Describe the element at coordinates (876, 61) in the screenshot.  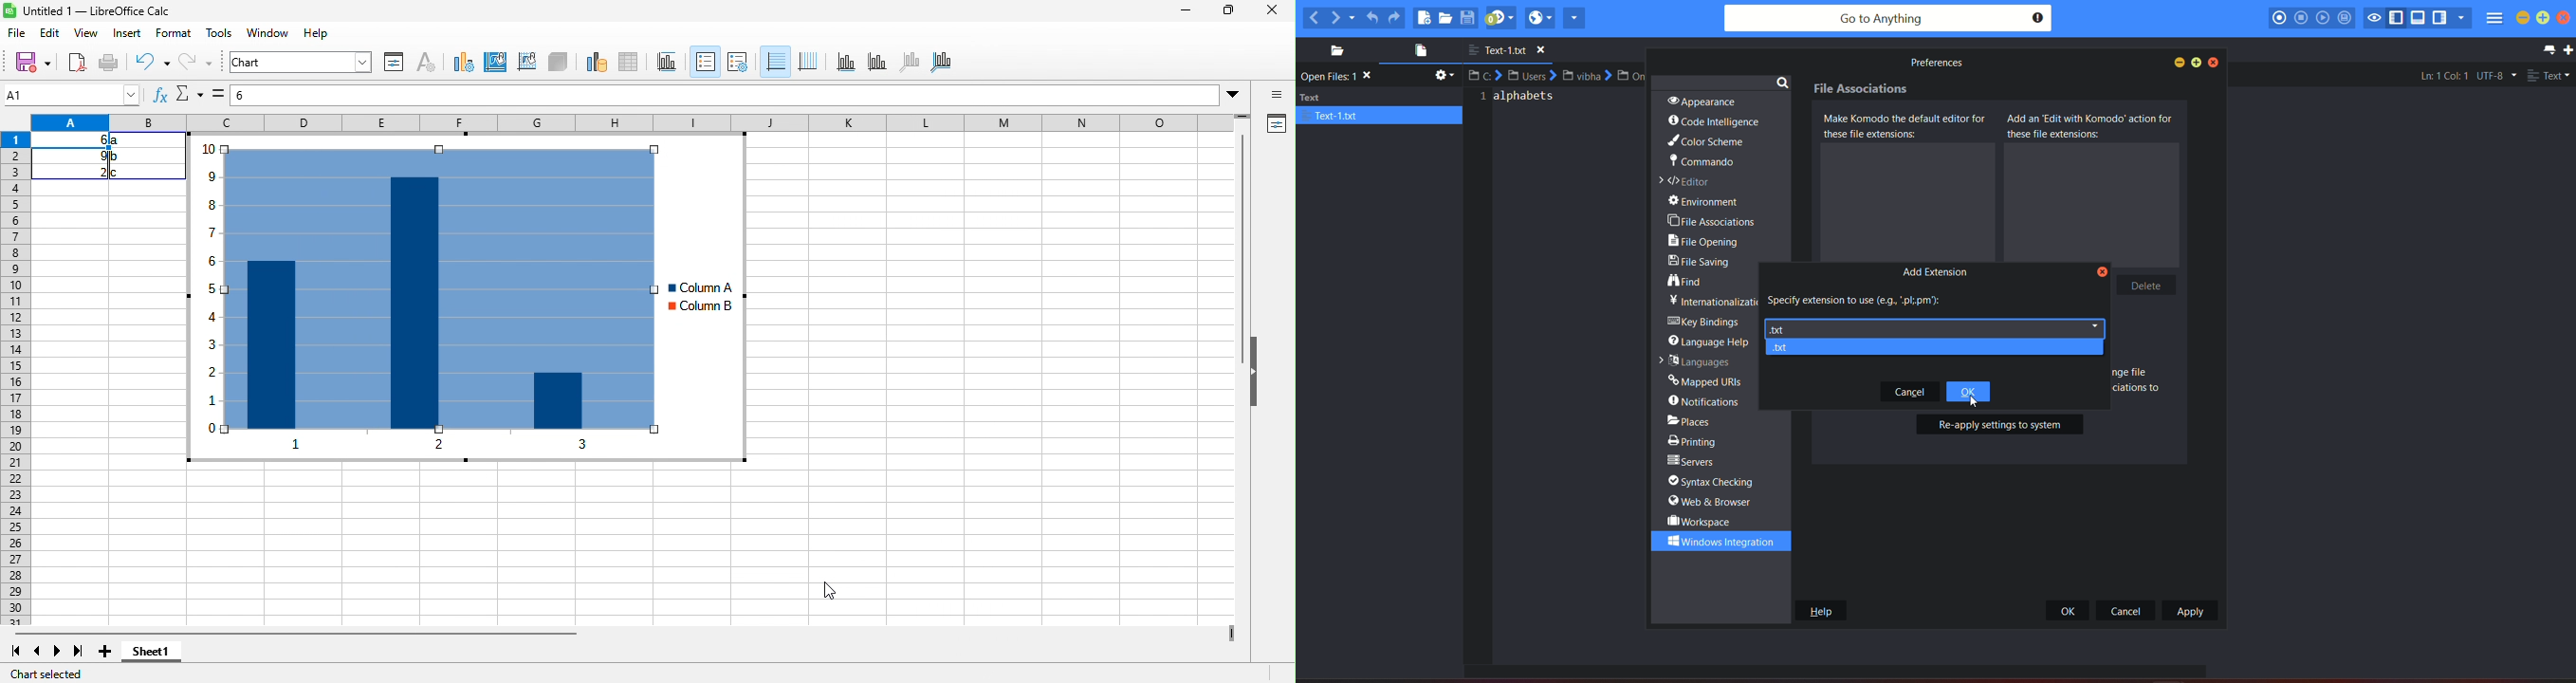
I see `y axis` at that location.